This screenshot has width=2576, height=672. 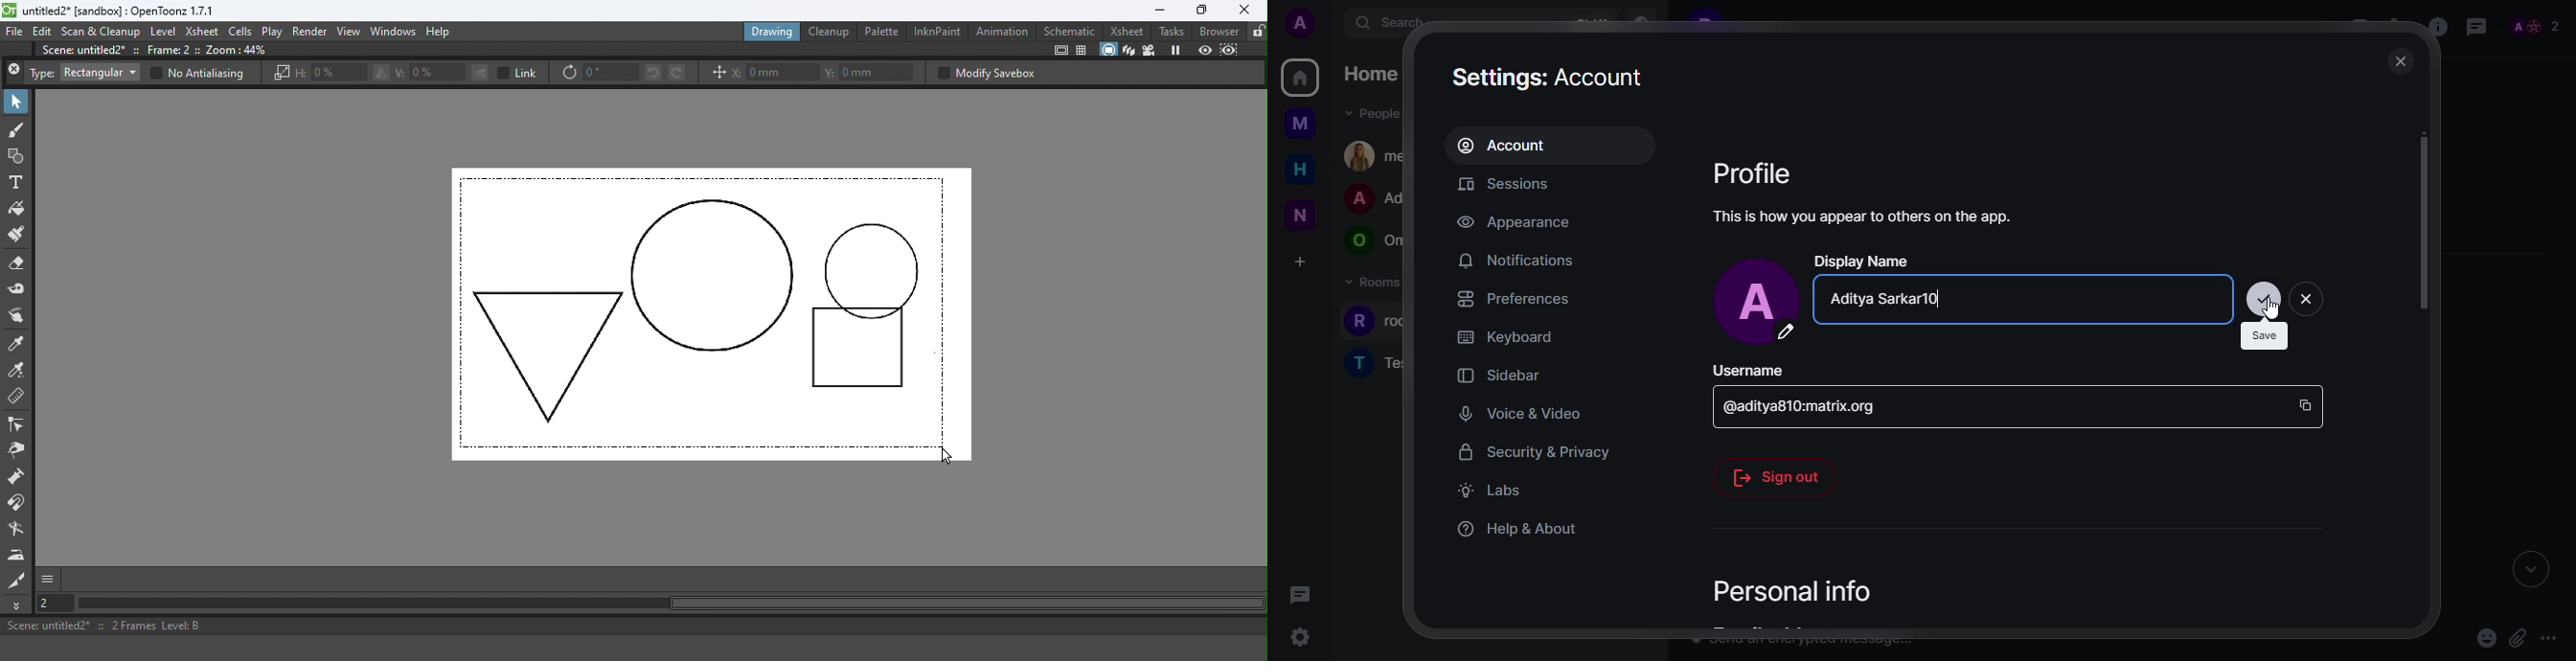 What do you see at coordinates (1758, 302) in the screenshot?
I see `profile pic` at bounding box center [1758, 302].